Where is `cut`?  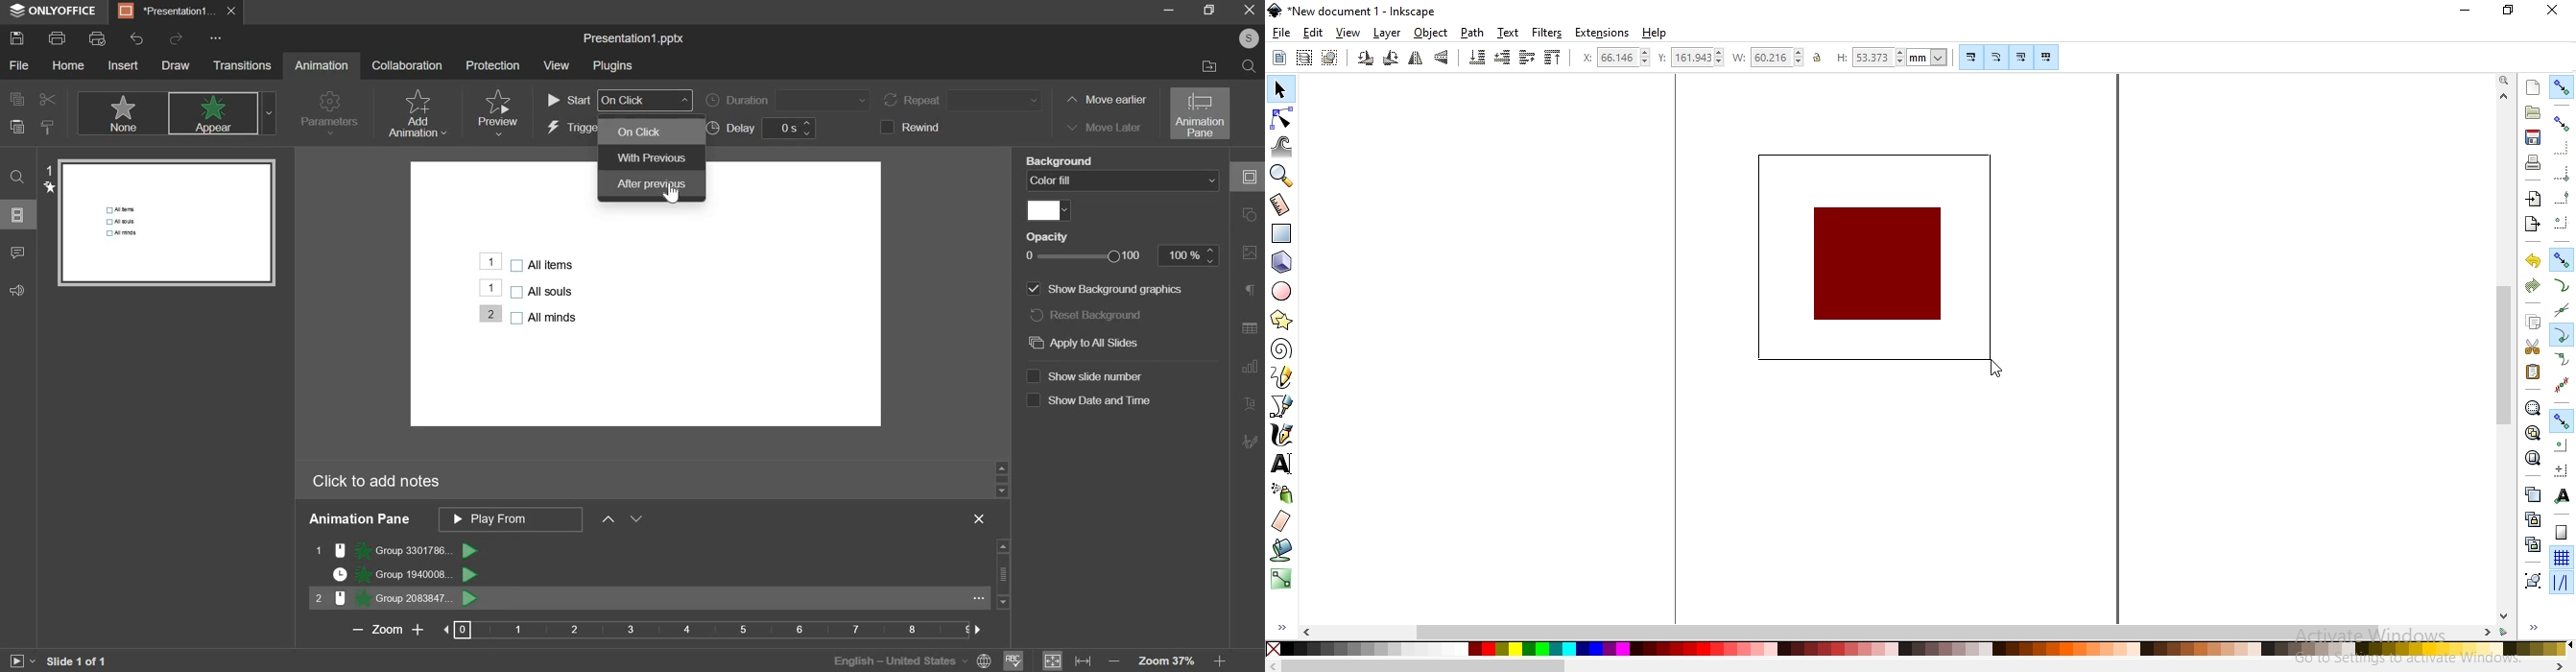
cut is located at coordinates (45, 99).